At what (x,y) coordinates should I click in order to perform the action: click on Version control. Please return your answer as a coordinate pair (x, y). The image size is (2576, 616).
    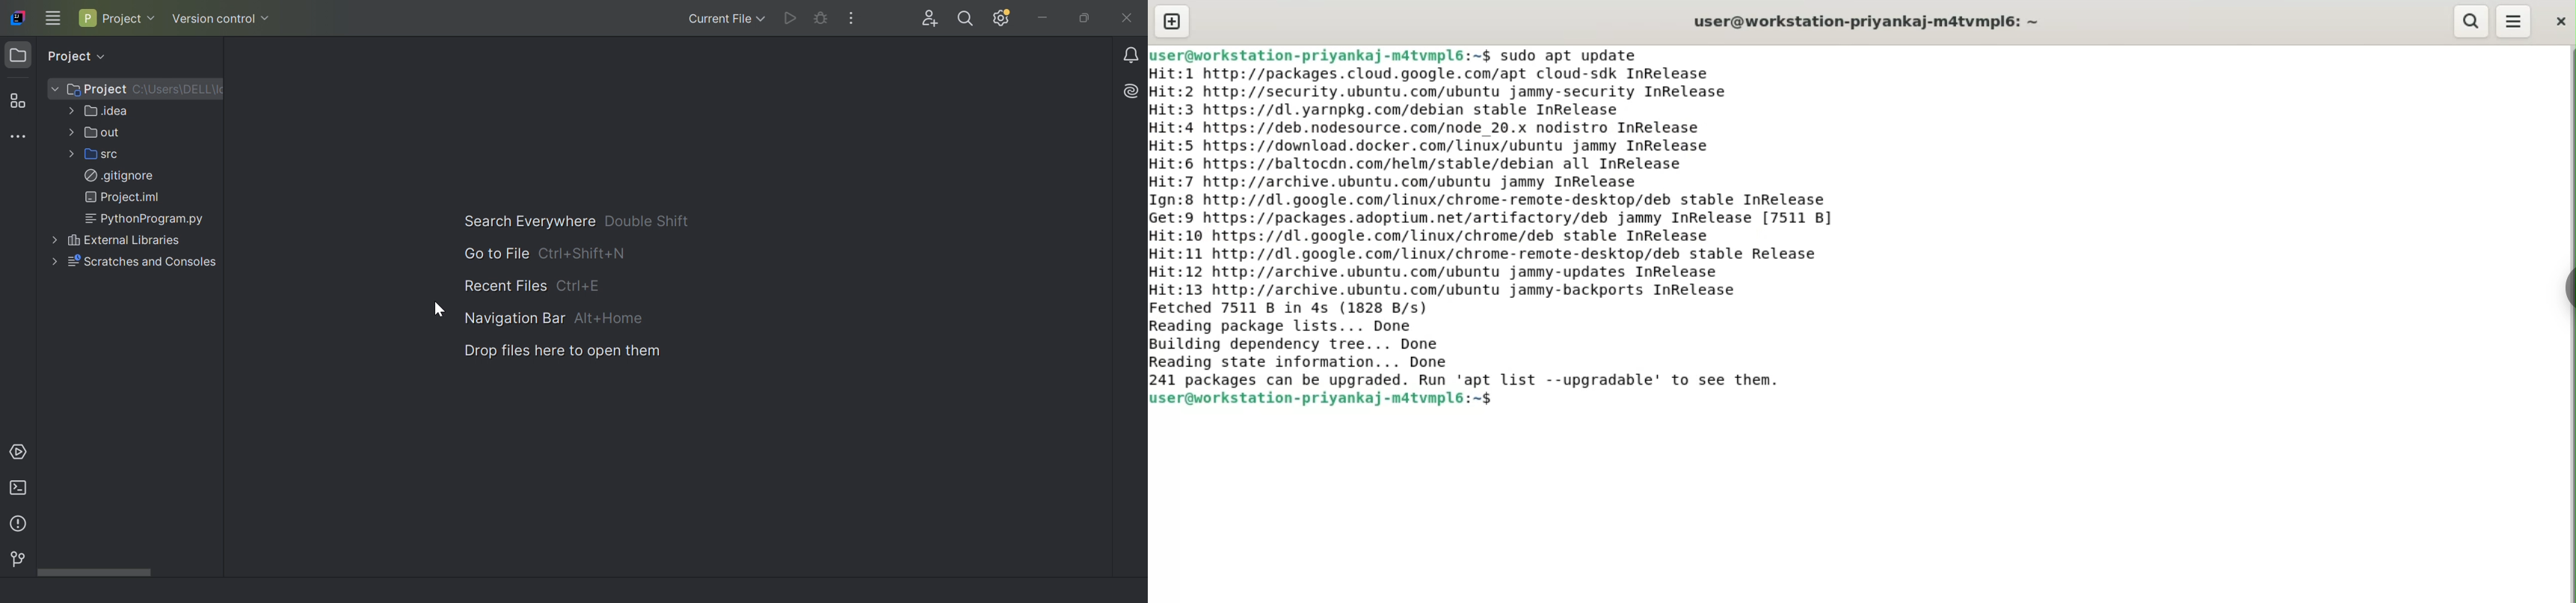
    Looking at the image, I should click on (222, 18).